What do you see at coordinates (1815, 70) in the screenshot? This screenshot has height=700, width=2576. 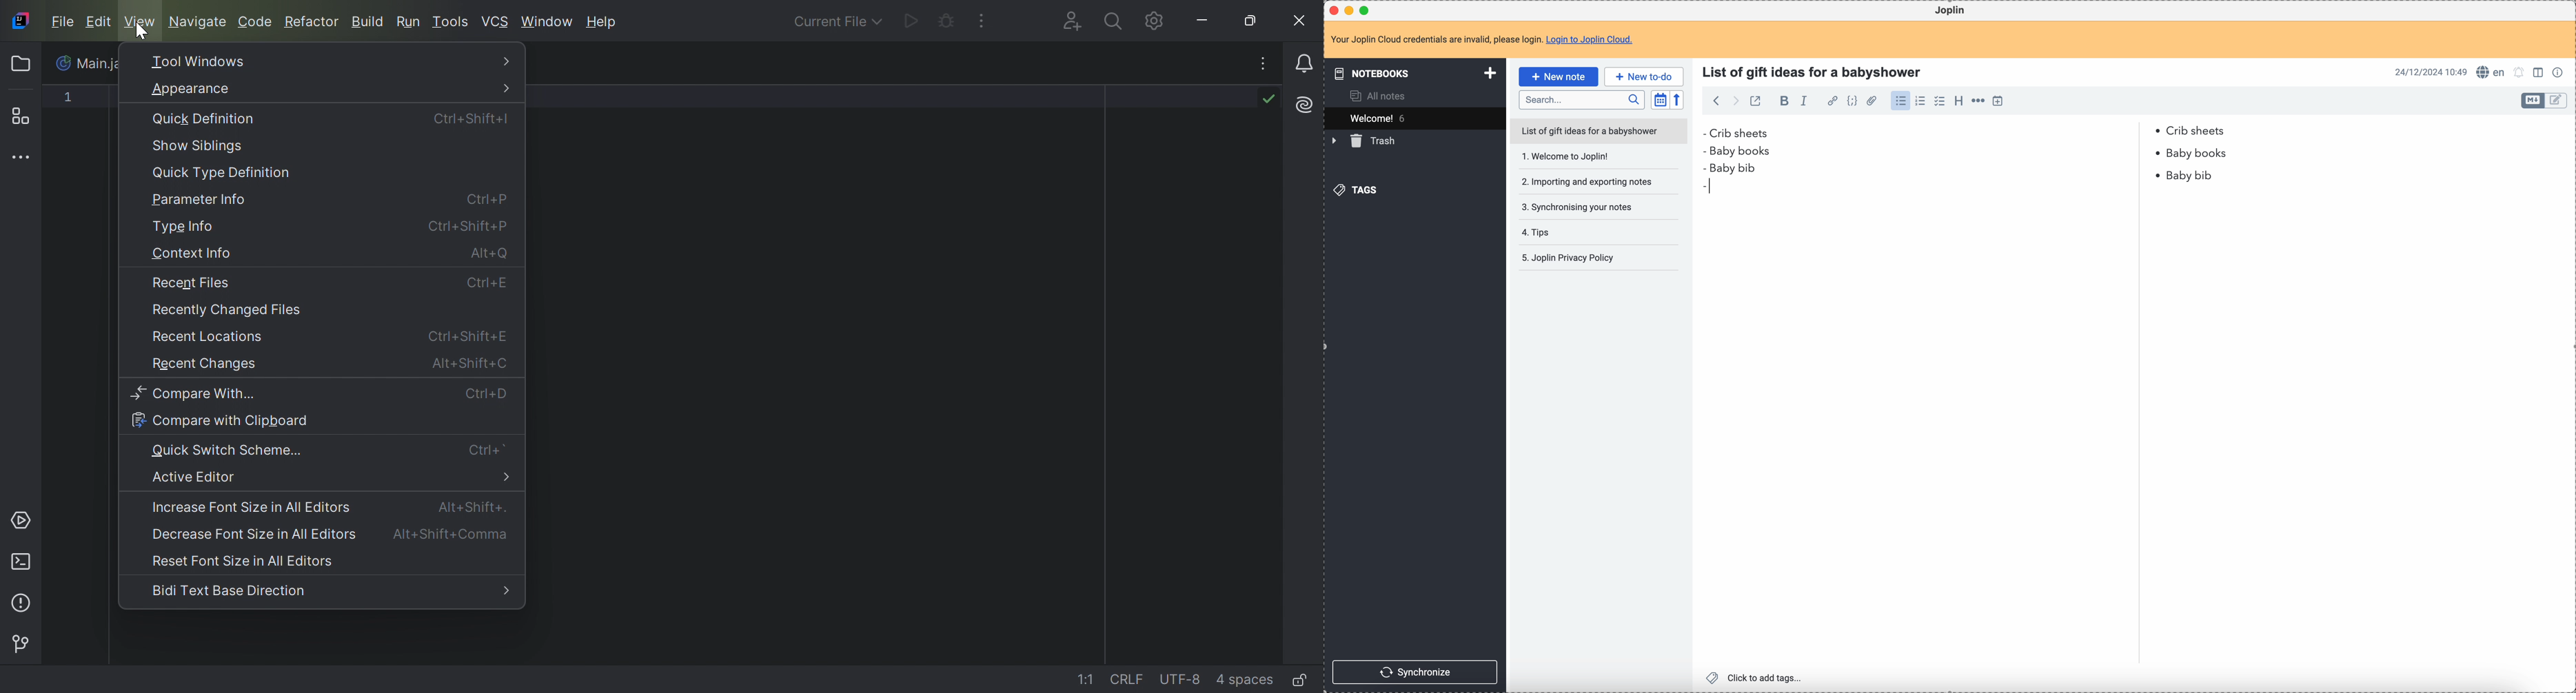 I see `title` at bounding box center [1815, 70].